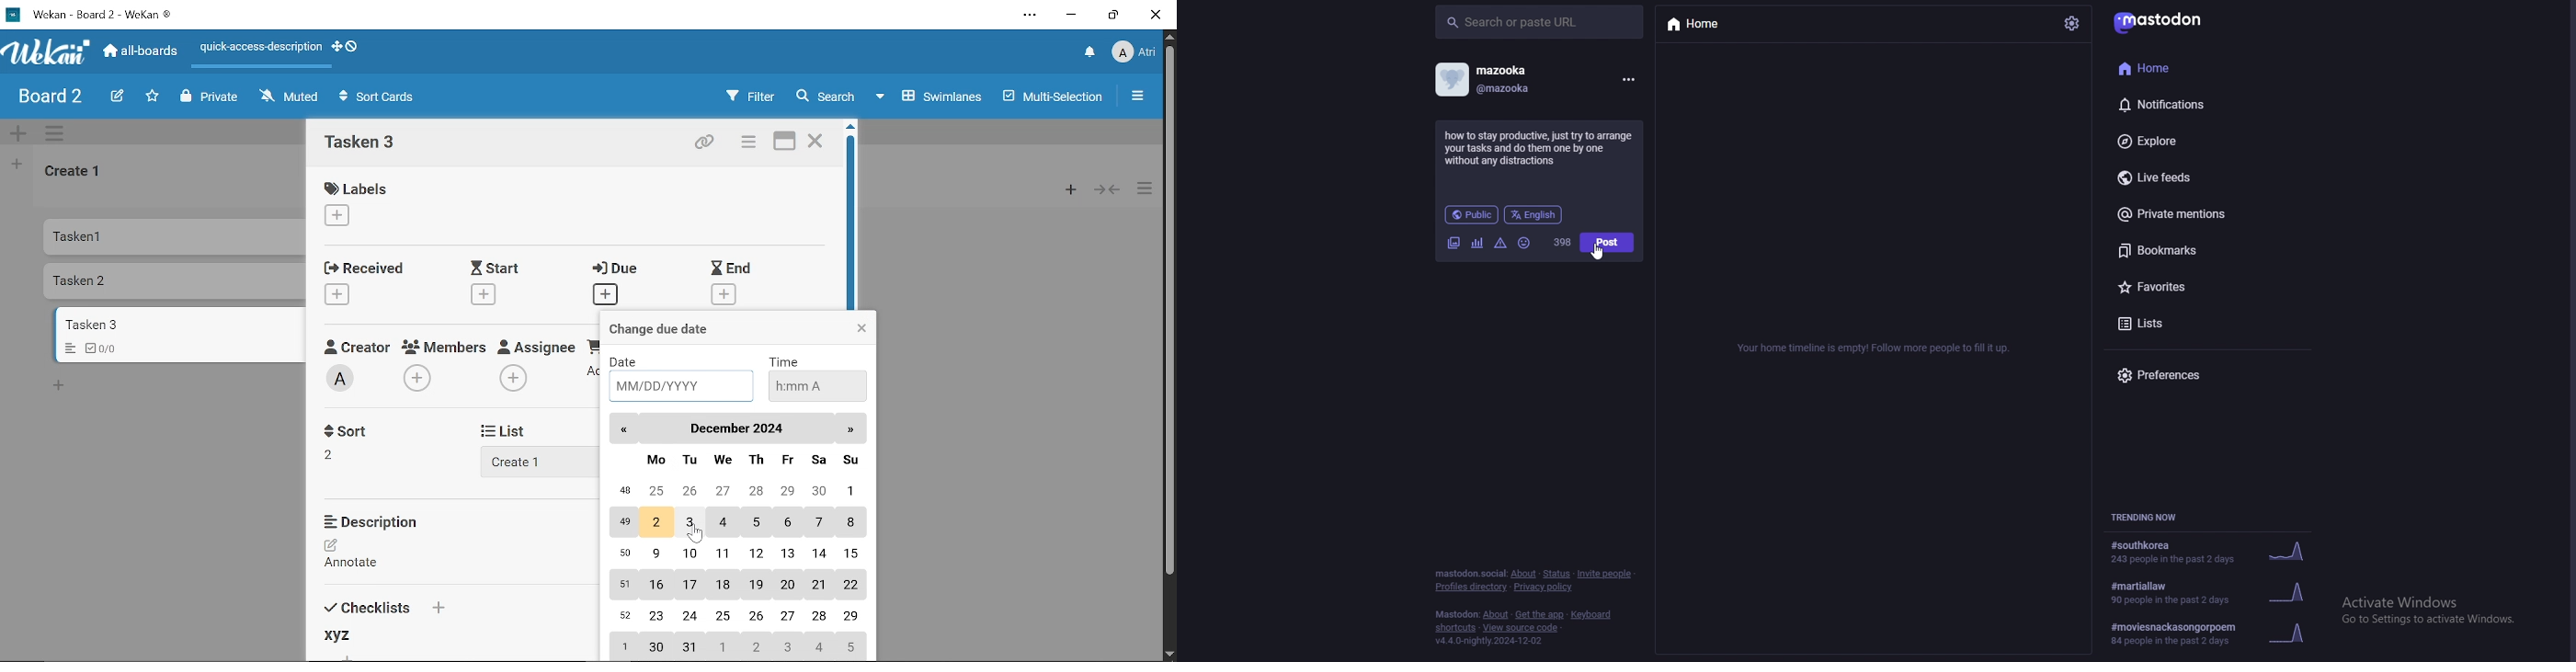  What do you see at coordinates (2189, 140) in the screenshot?
I see `explore` at bounding box center [2189, 140].